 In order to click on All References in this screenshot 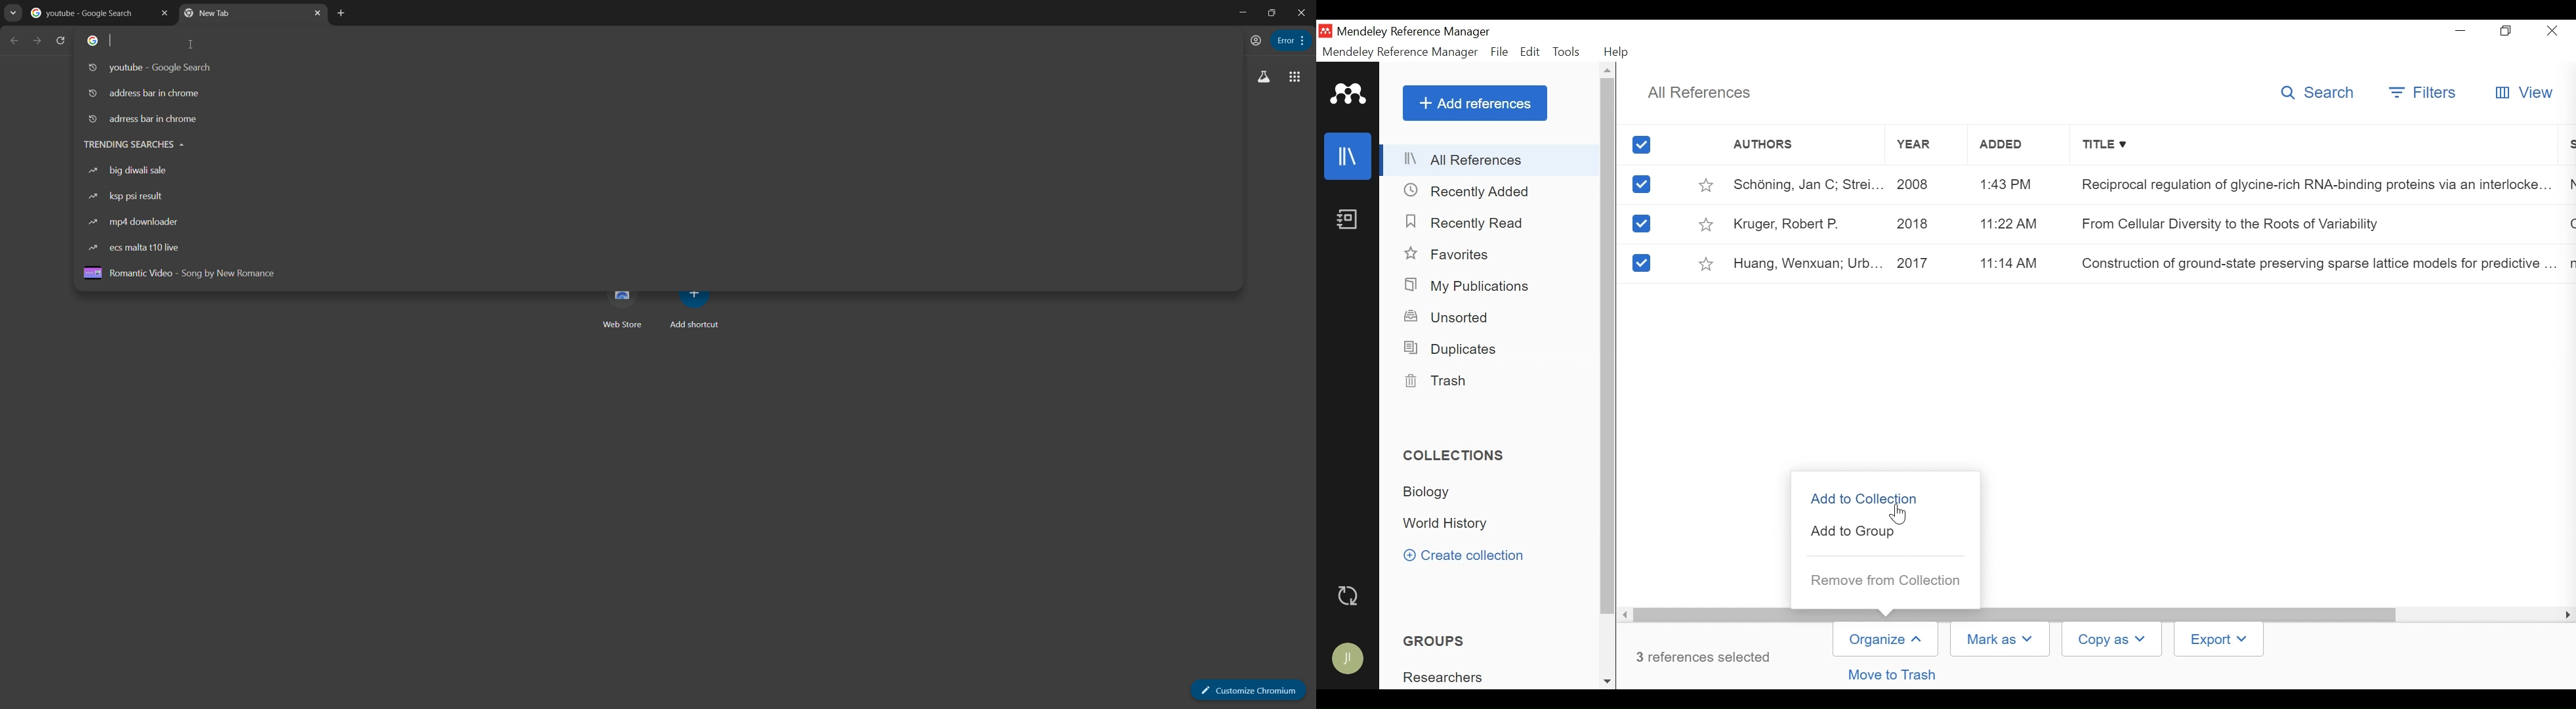, I will do `click(1491, 162)`.